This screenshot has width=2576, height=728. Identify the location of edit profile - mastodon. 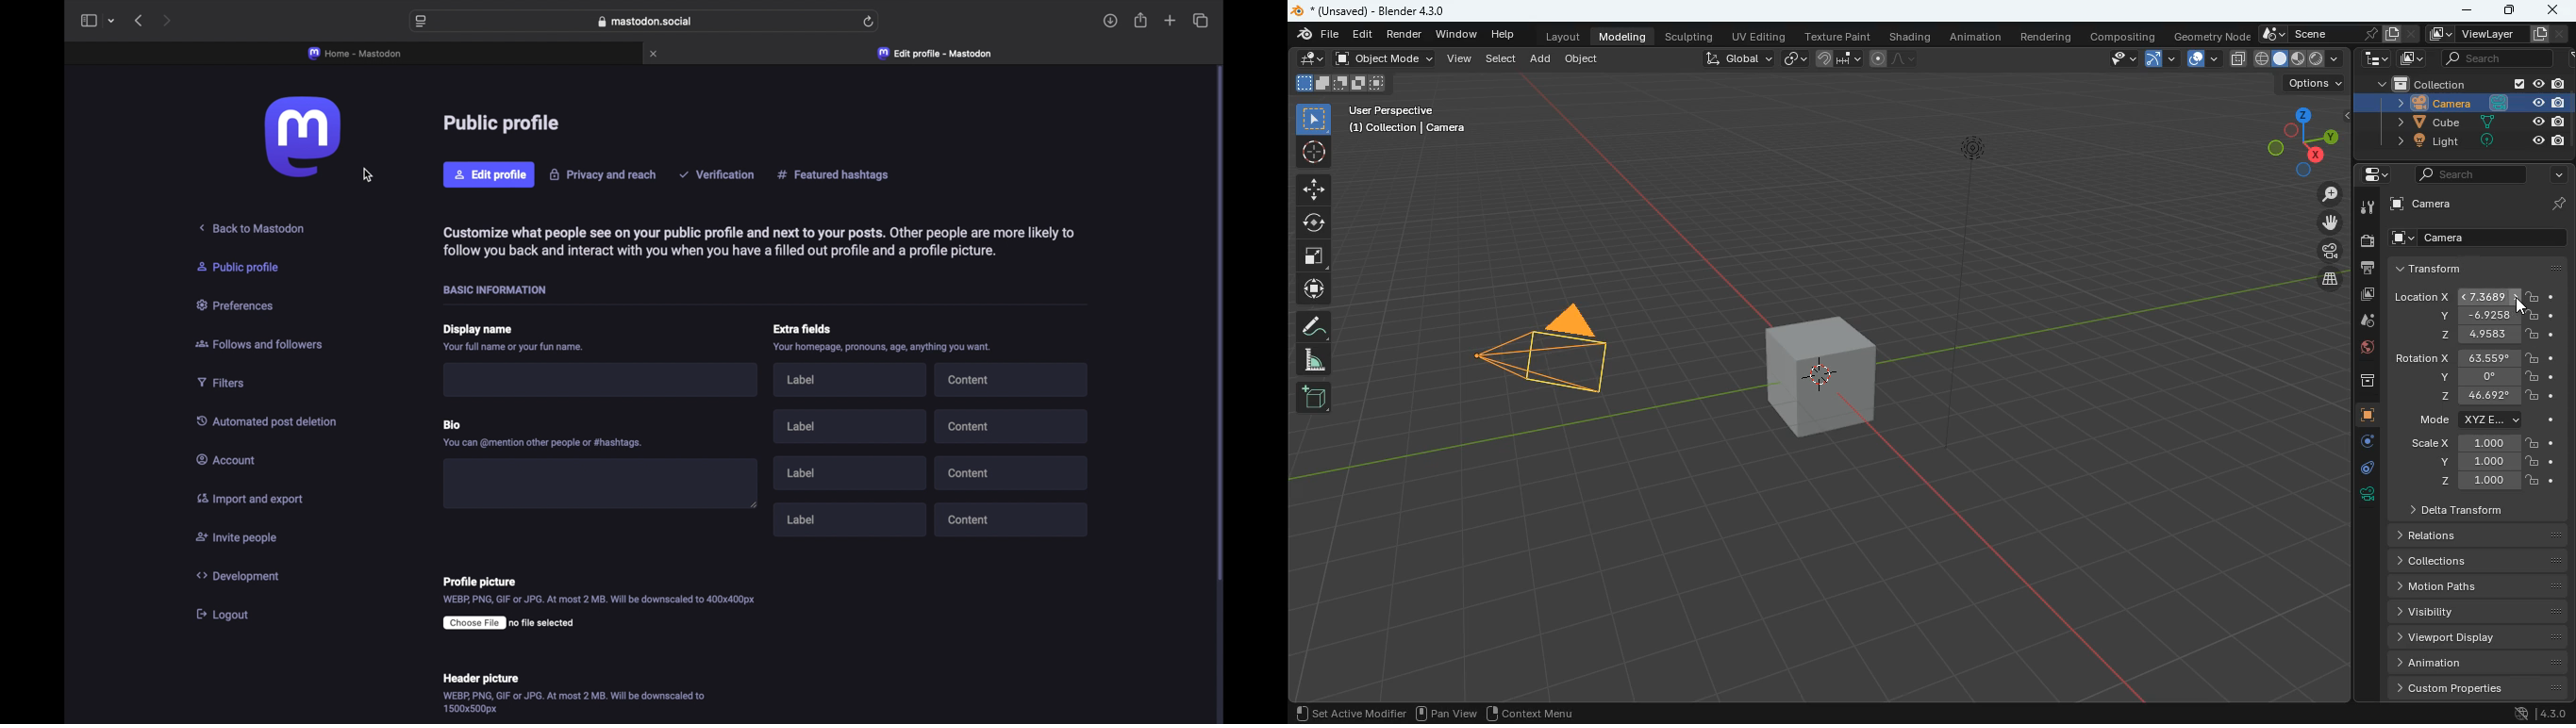
(937, 54).